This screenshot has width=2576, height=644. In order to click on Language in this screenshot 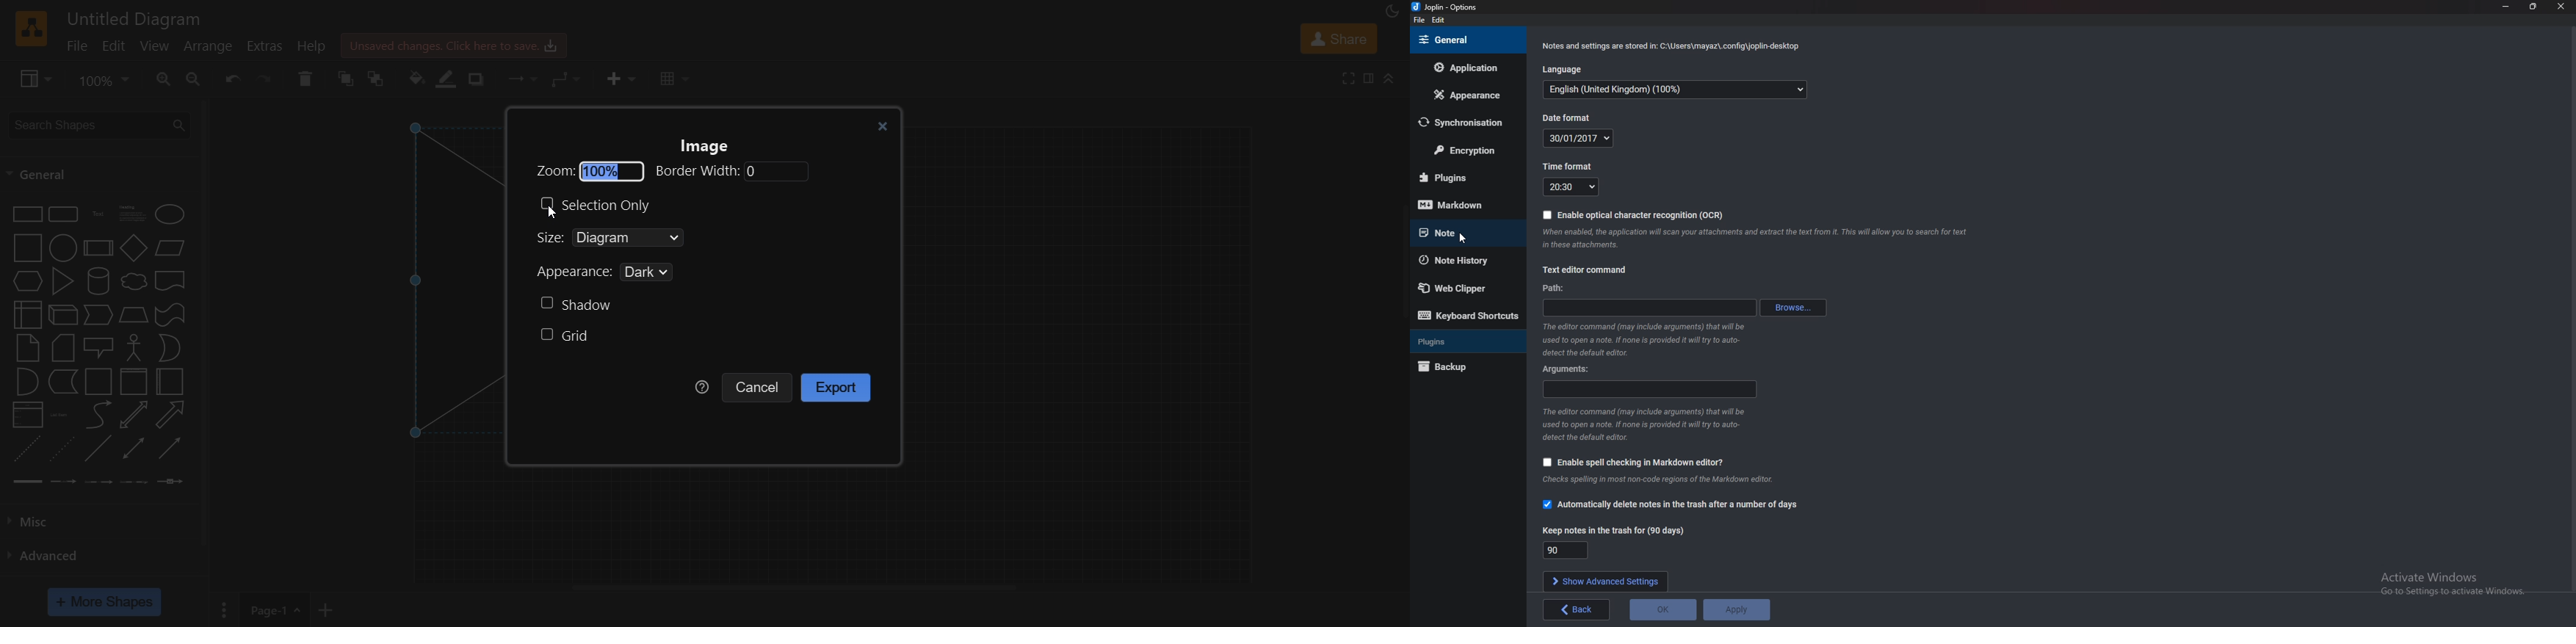, I will do `click(1573, 68)`.